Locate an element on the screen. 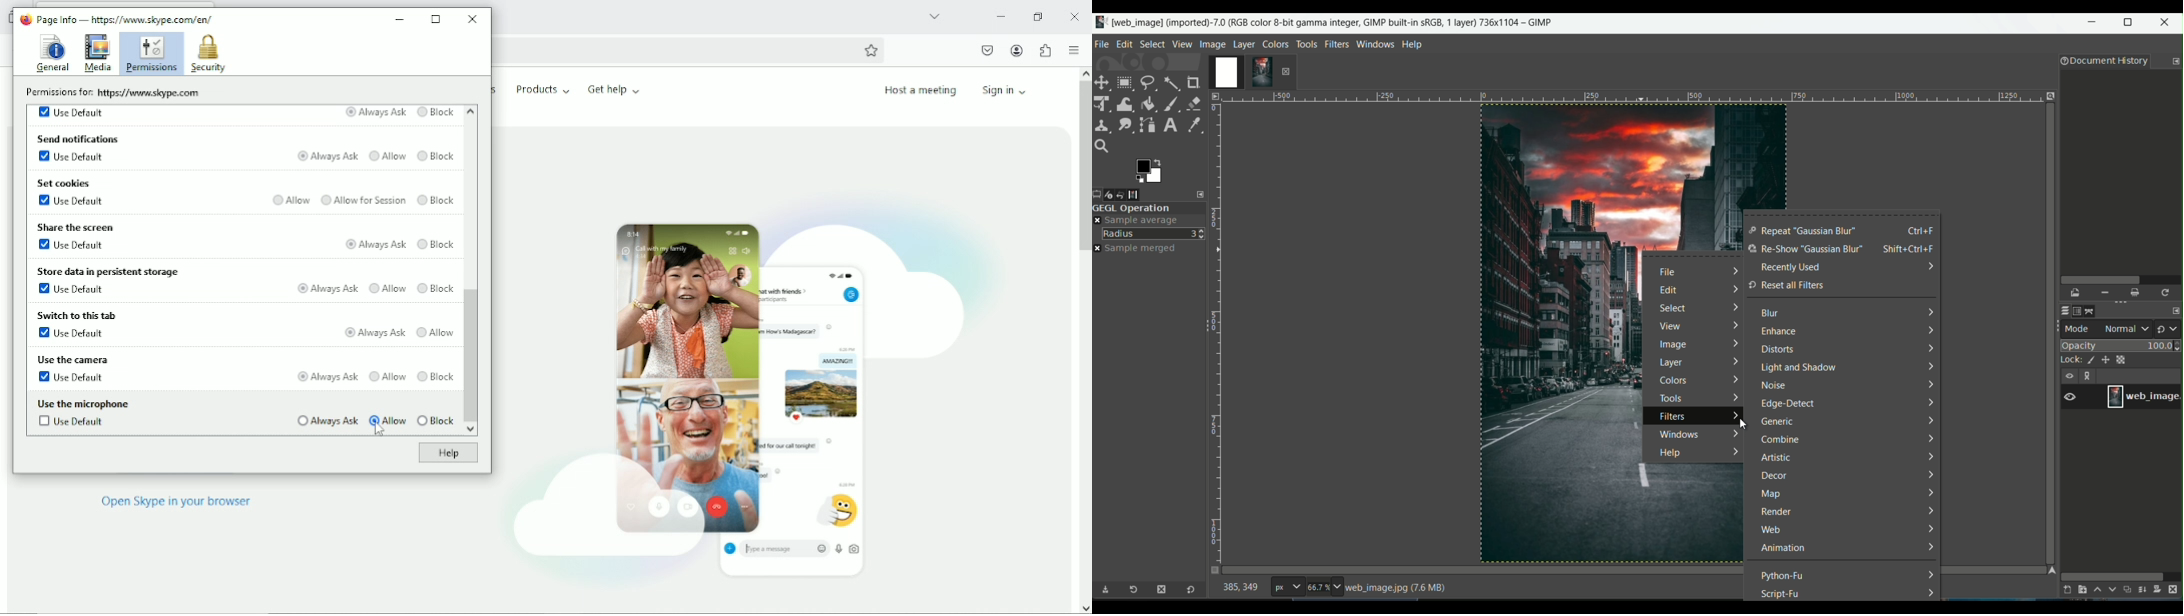 The image size is (2184, 616). combine is located at coordinates (1782, 440).